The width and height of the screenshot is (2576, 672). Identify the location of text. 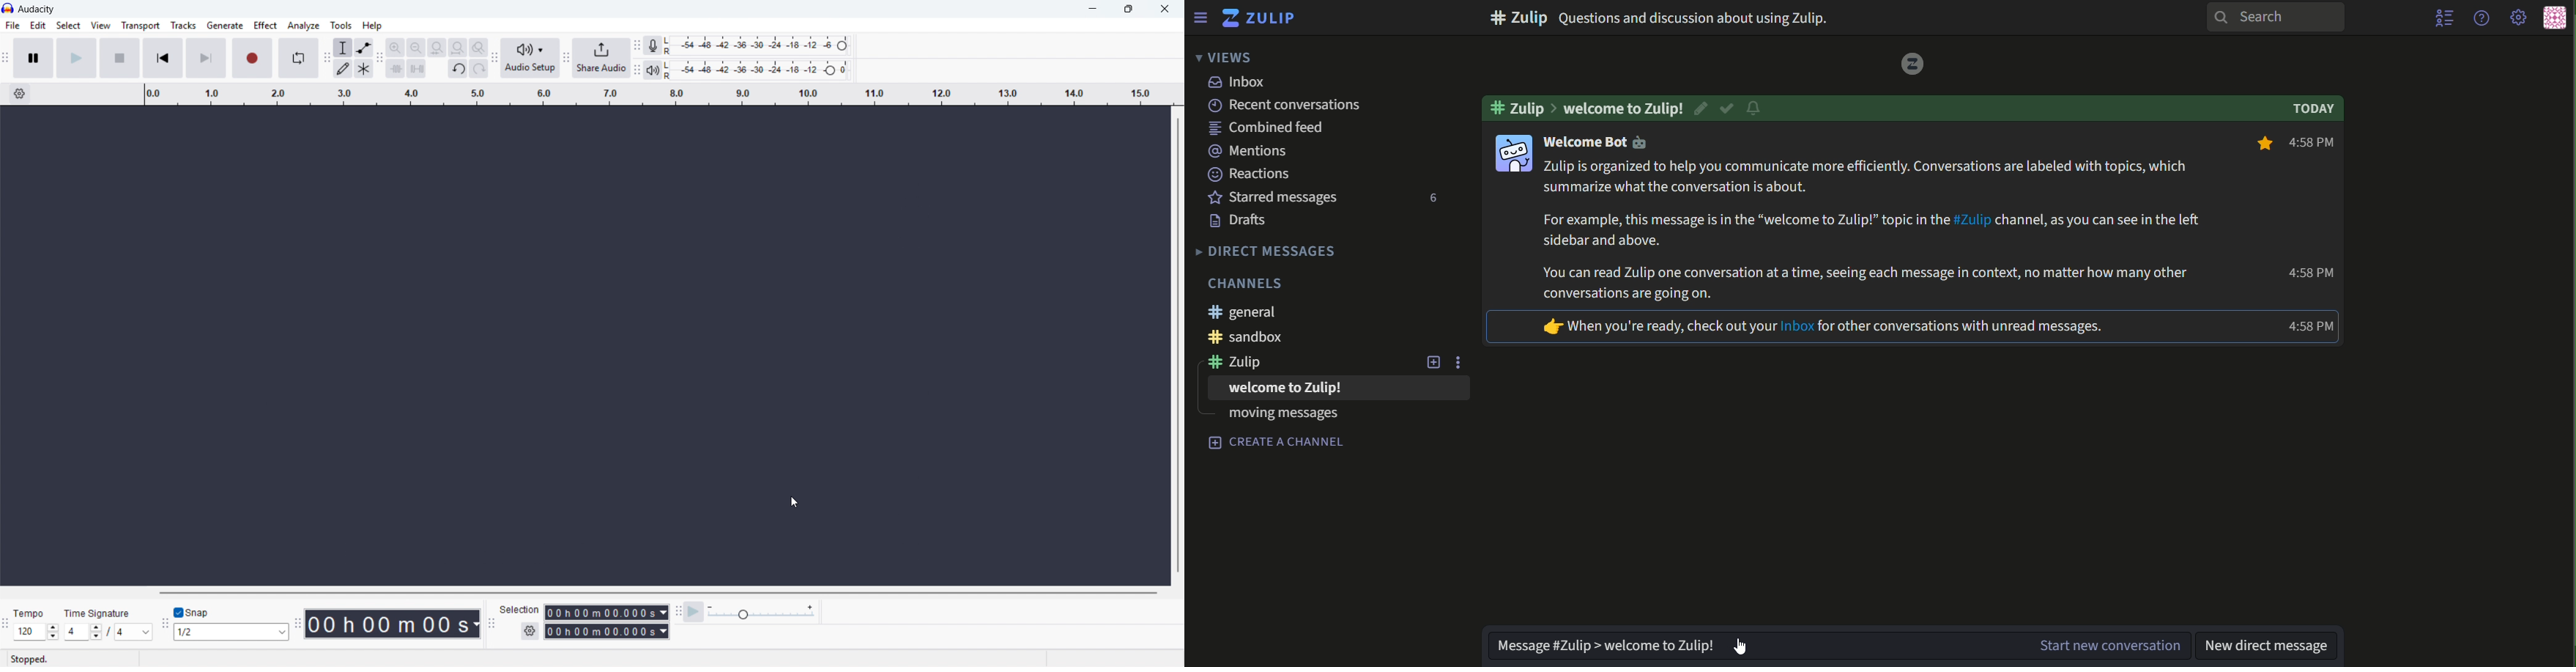
(2269, 644).